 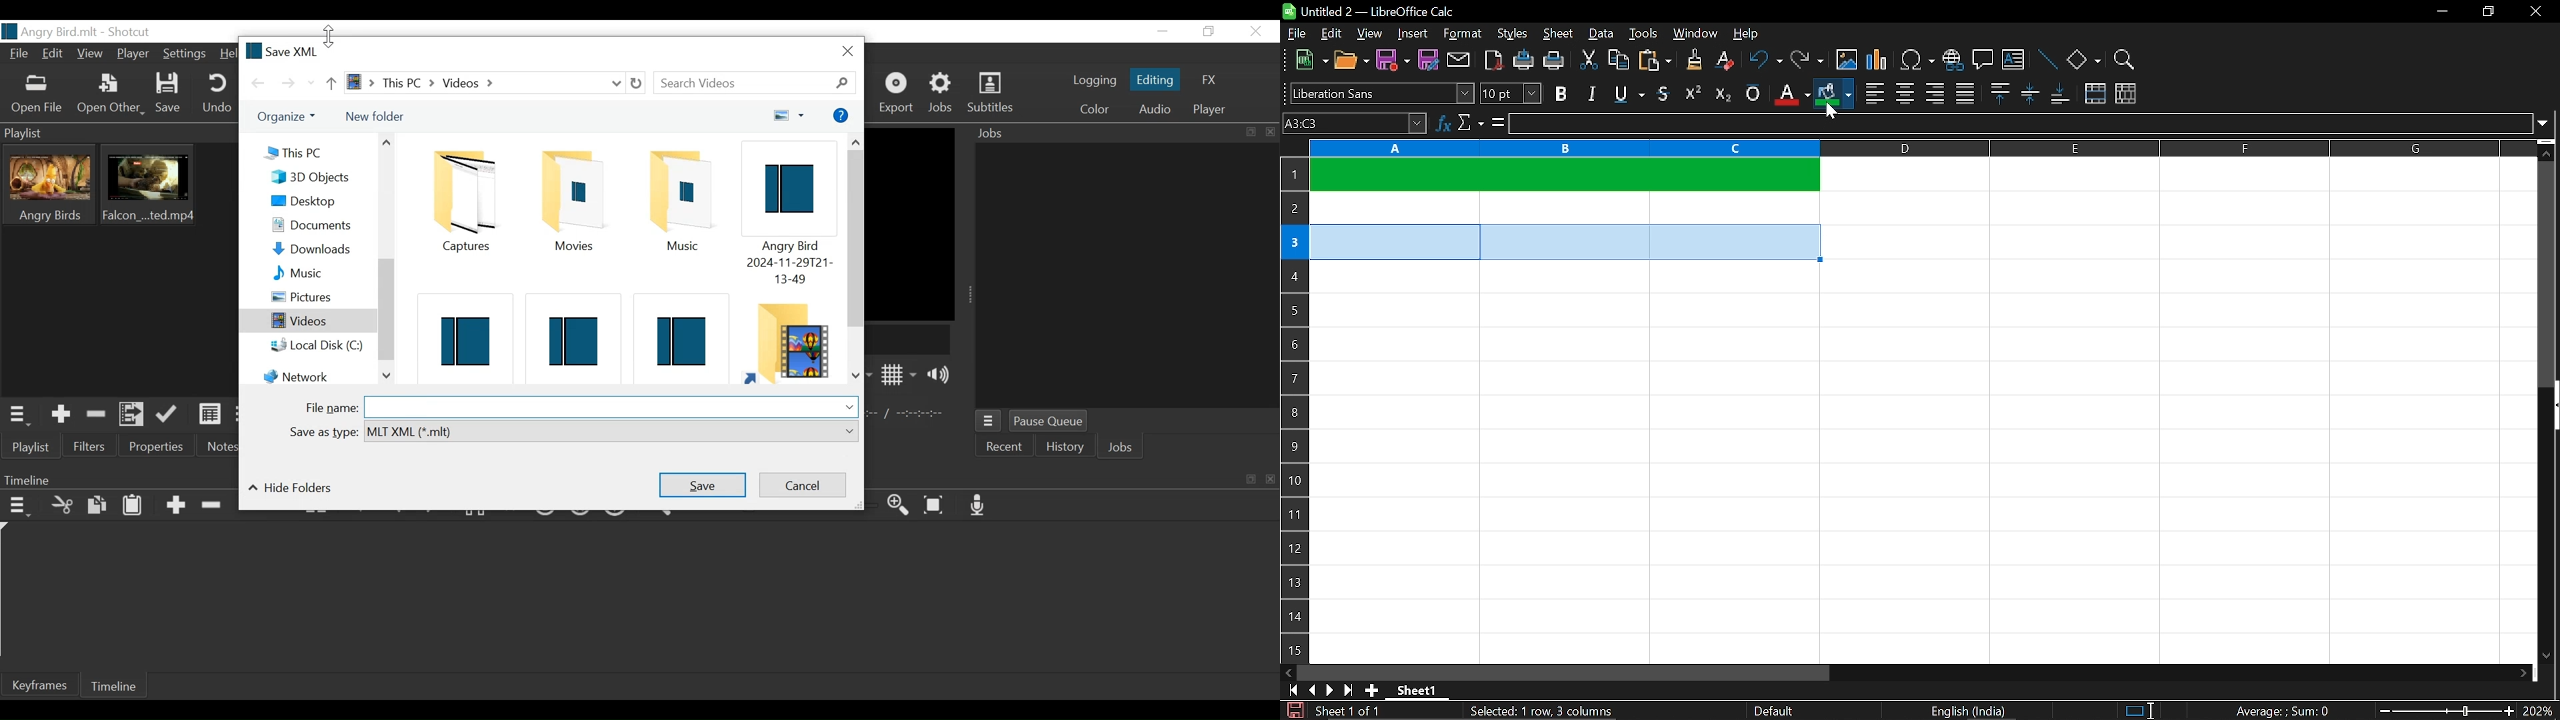 I want to click on Save, so click(x=703, y=483).